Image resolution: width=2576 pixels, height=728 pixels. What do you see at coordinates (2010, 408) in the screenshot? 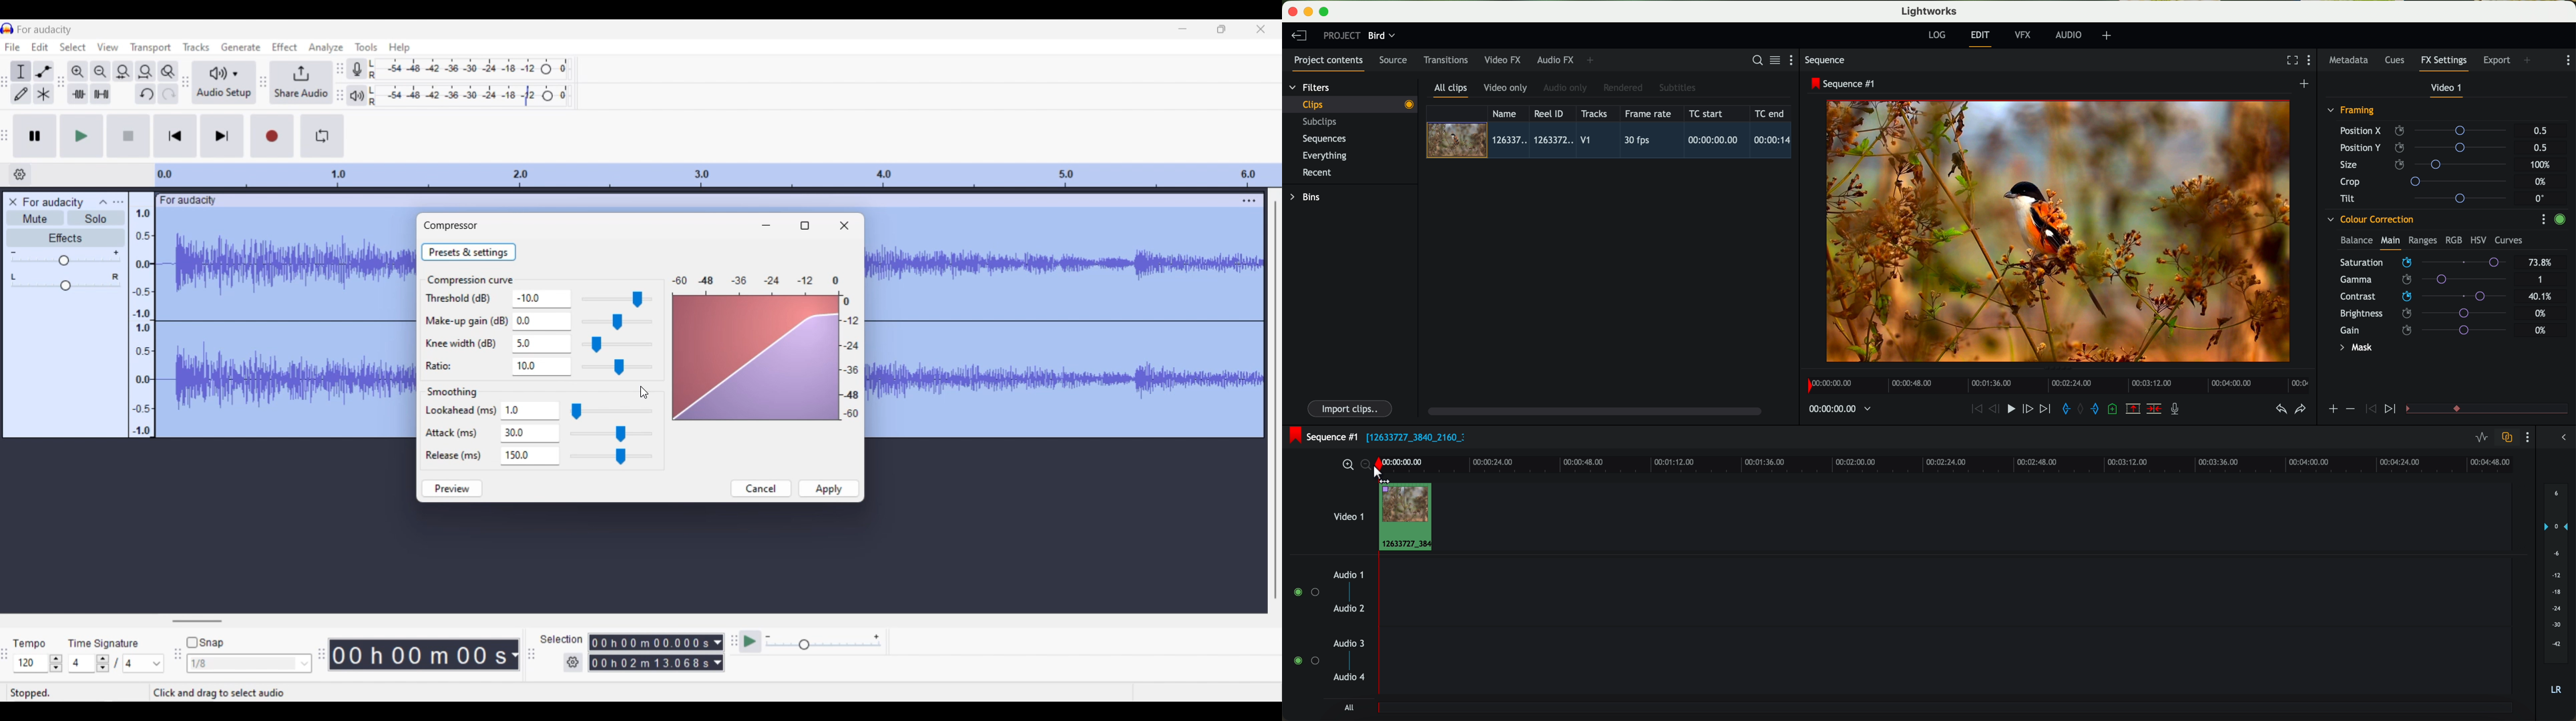
I see `play` at bounding box center [2010, 408].